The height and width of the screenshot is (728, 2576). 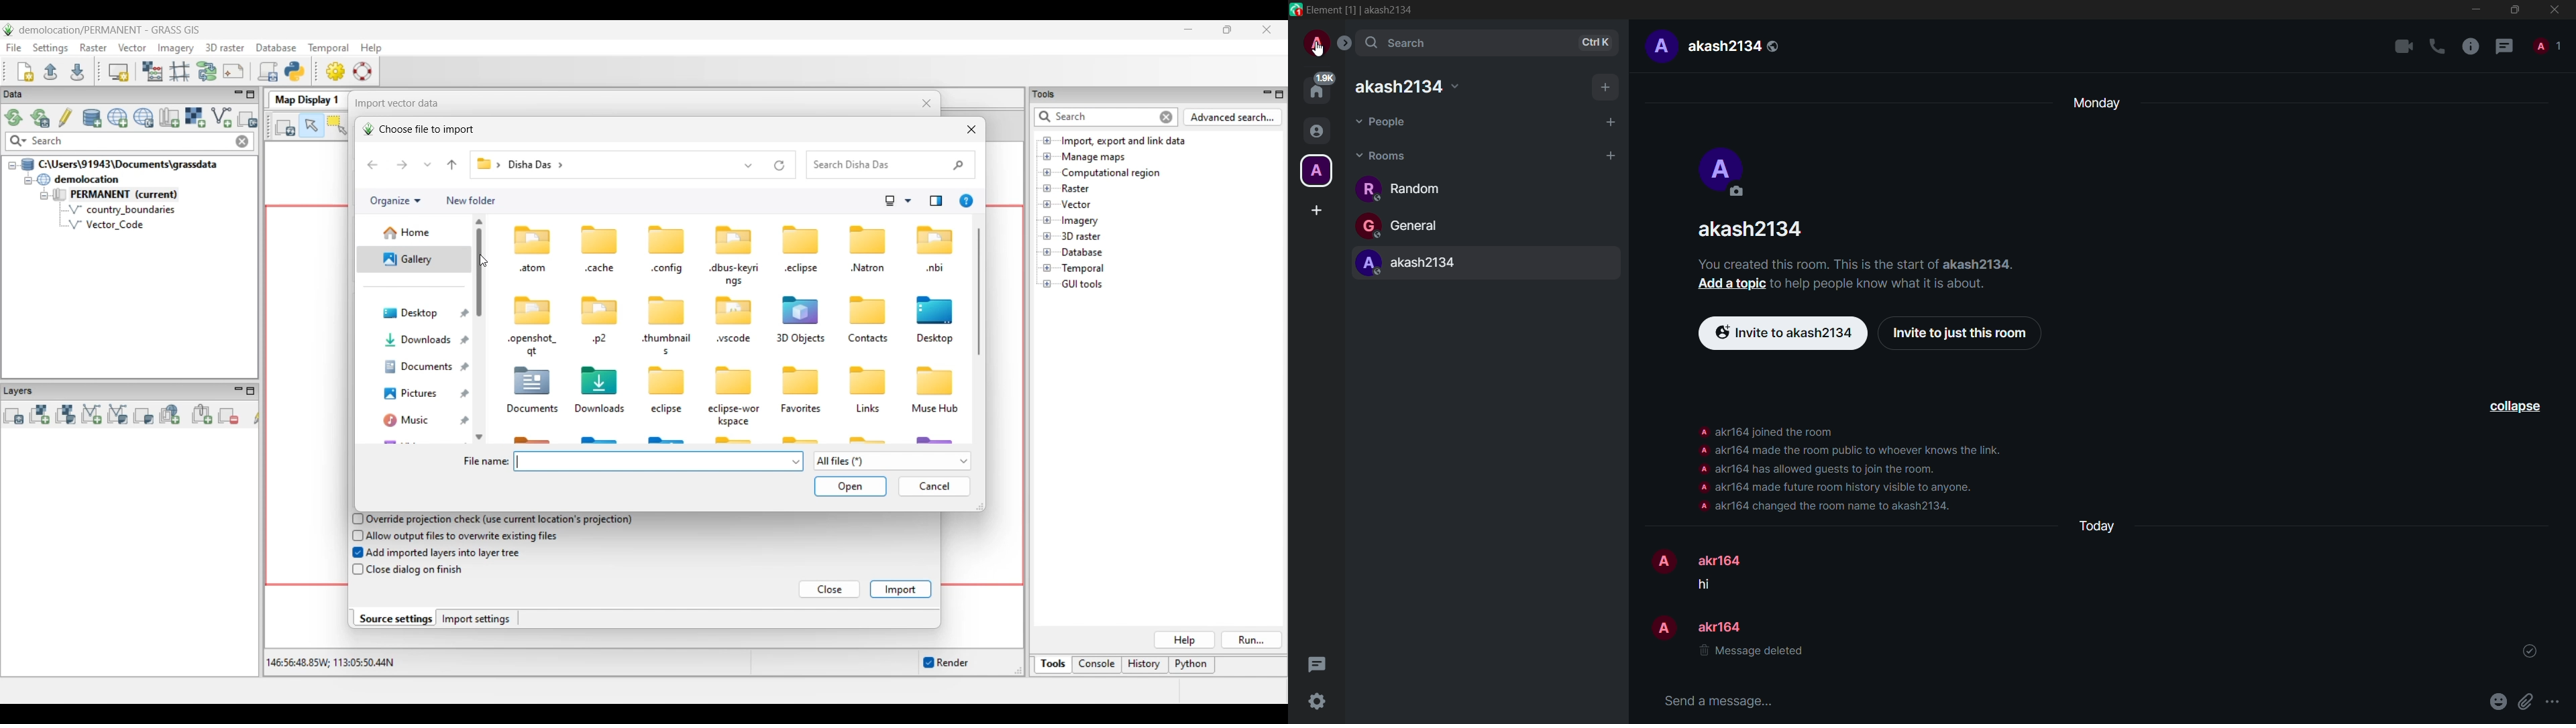 What do you see at coordinates (2437, 47) in the screenshot?
I see `add voice call` at bounding box center [2437, 47].